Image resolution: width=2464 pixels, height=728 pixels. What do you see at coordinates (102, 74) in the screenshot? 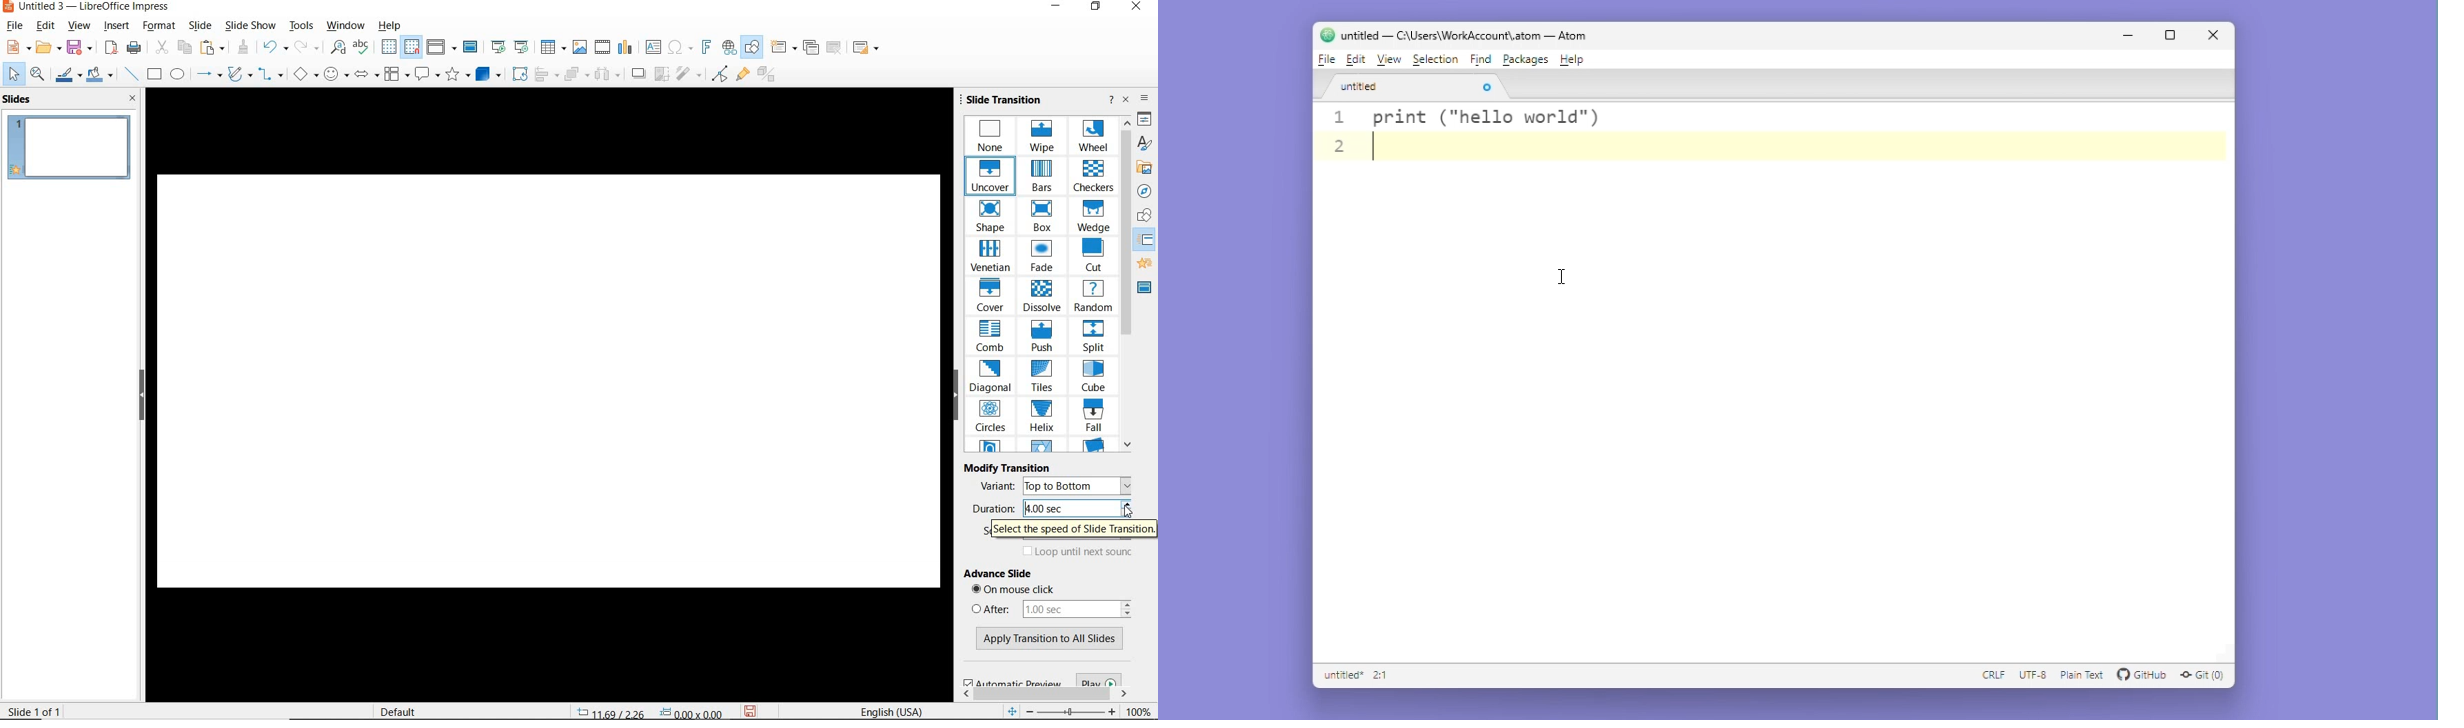
I see `FILL COLOR` at bounding box center [102, 74].